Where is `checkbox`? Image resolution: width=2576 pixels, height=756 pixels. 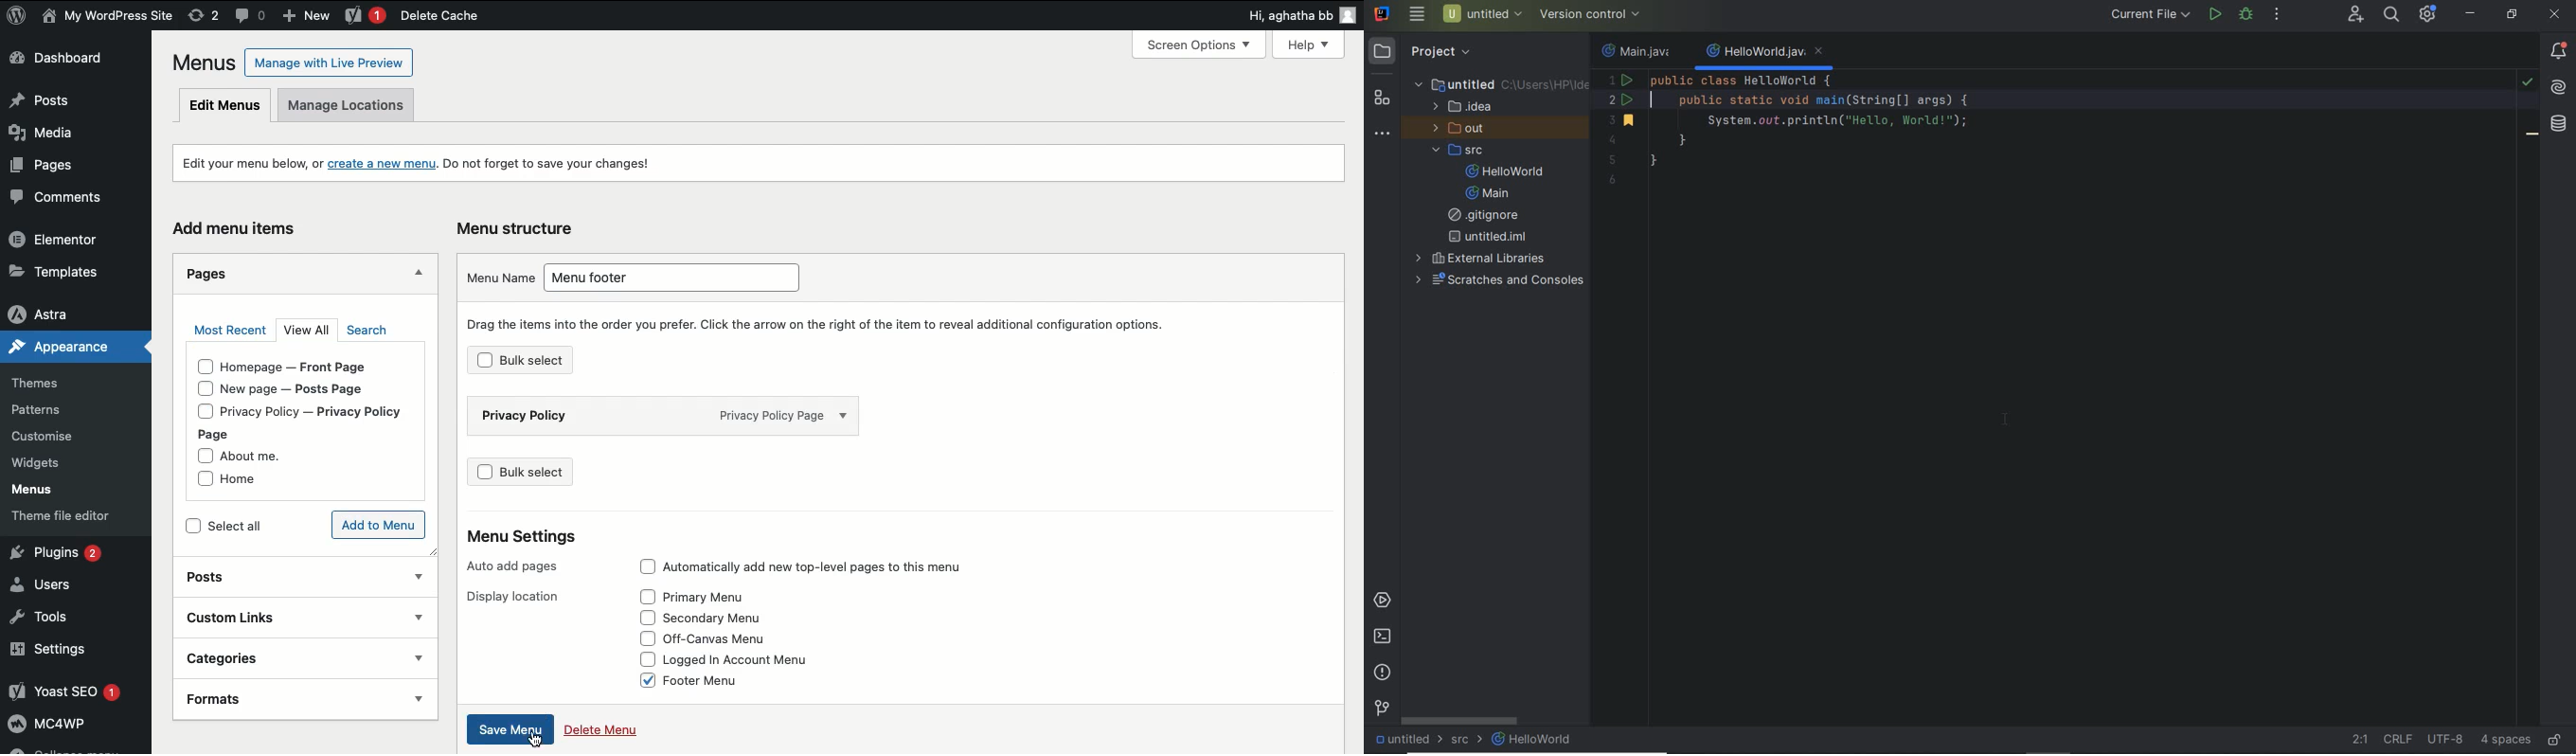
checkbox is located at coordinates (191, 527).